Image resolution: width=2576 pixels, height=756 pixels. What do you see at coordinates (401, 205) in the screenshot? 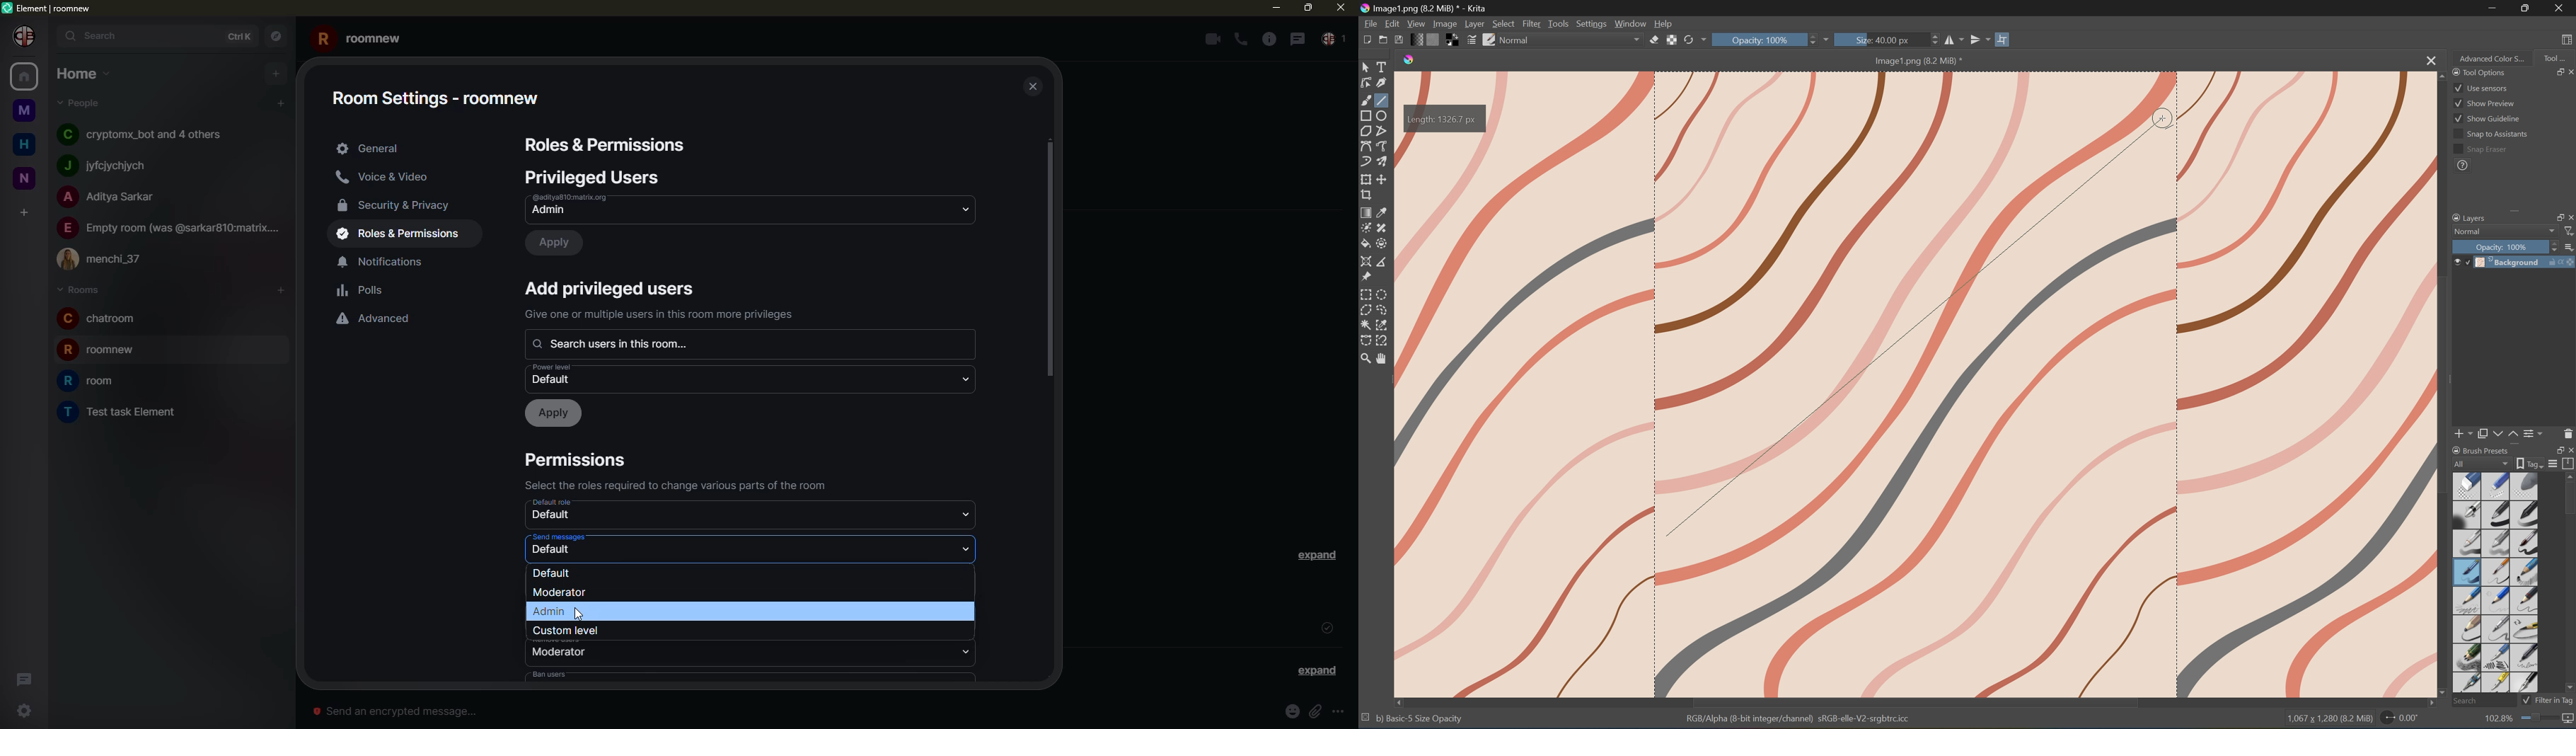
I see `security` at bounding box center [401, 205].